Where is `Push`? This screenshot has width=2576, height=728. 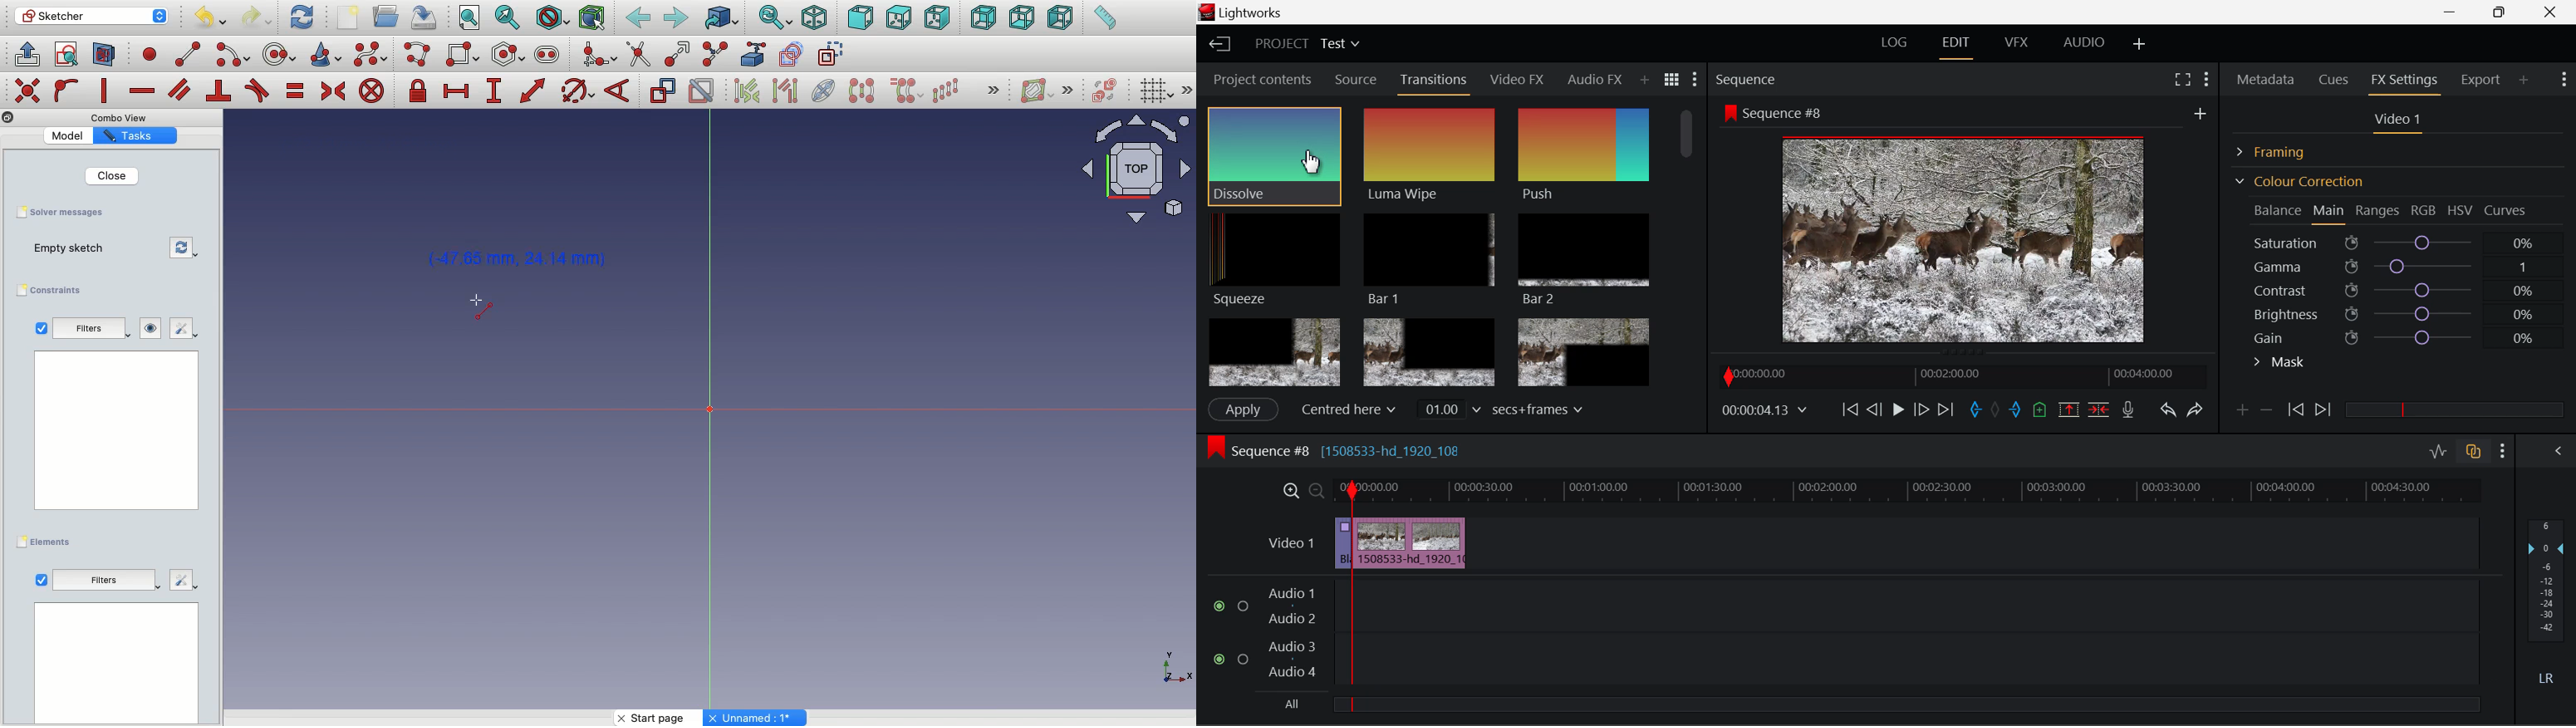 Push is located at coordinates (1583, 155).